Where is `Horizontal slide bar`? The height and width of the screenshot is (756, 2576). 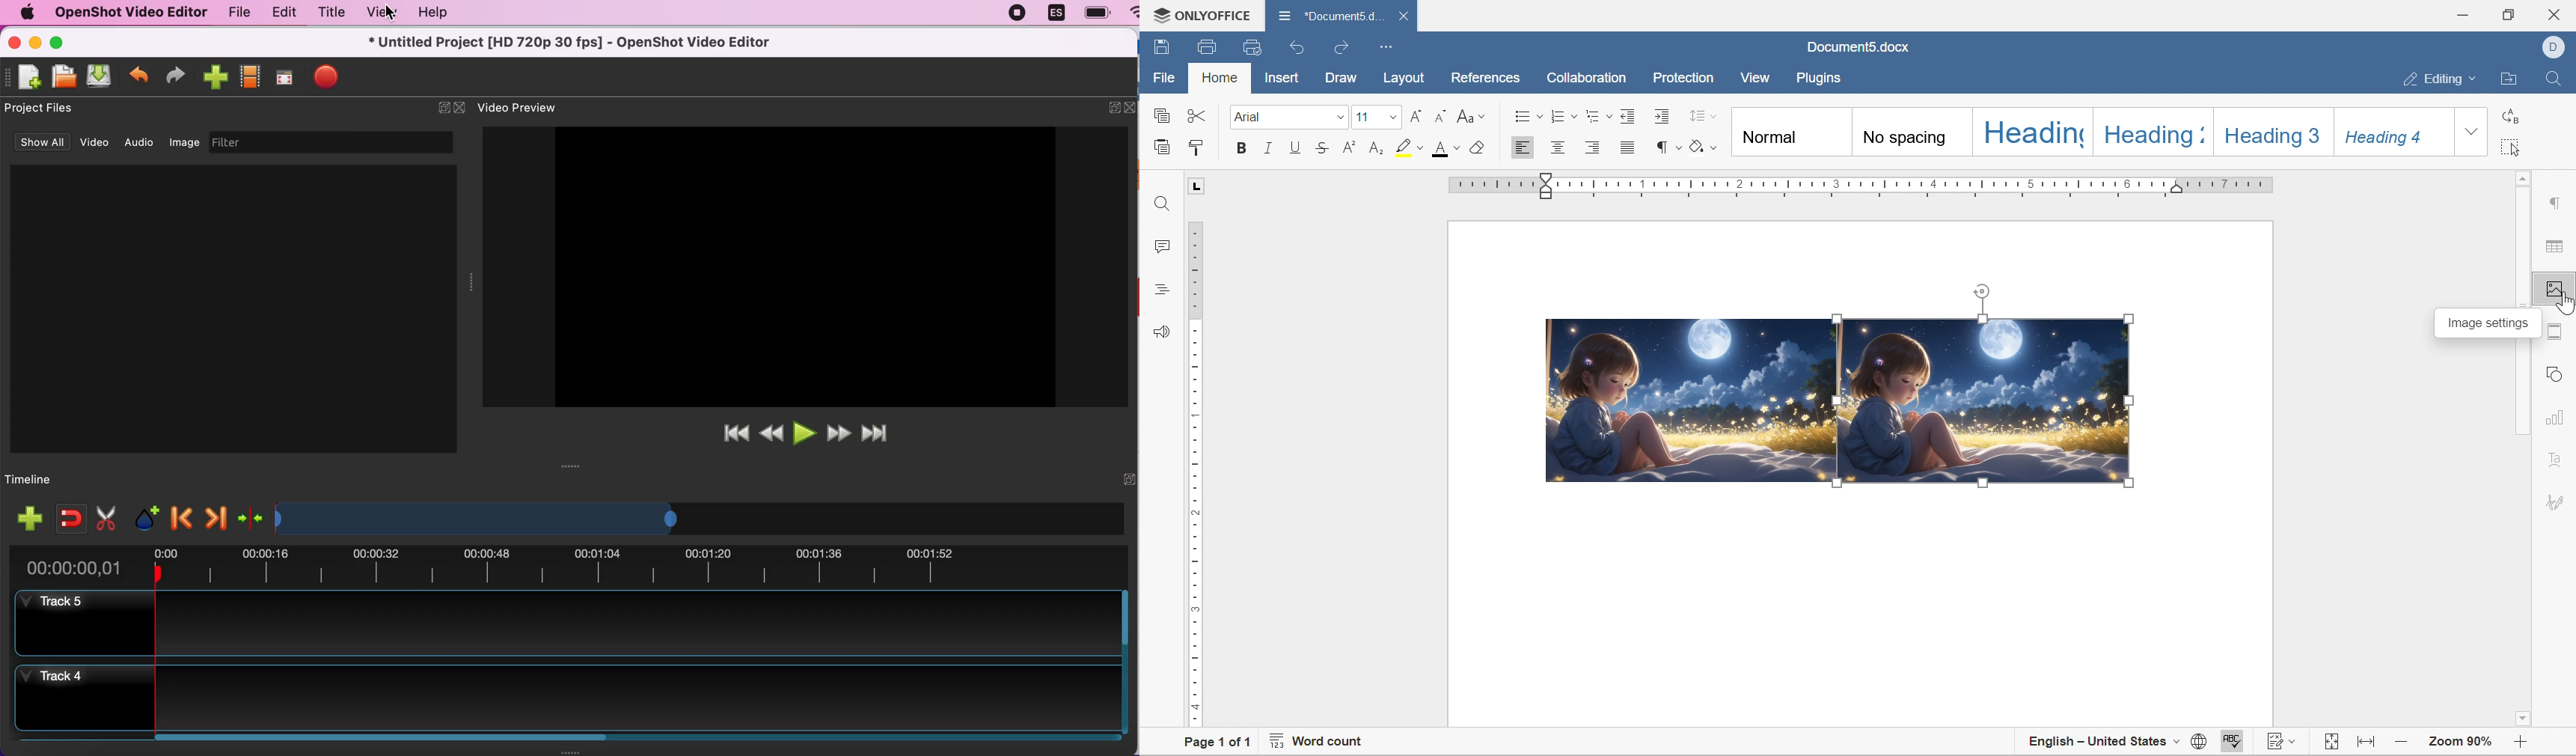 Horizontal slide bar is located at coordinates (626, 737).